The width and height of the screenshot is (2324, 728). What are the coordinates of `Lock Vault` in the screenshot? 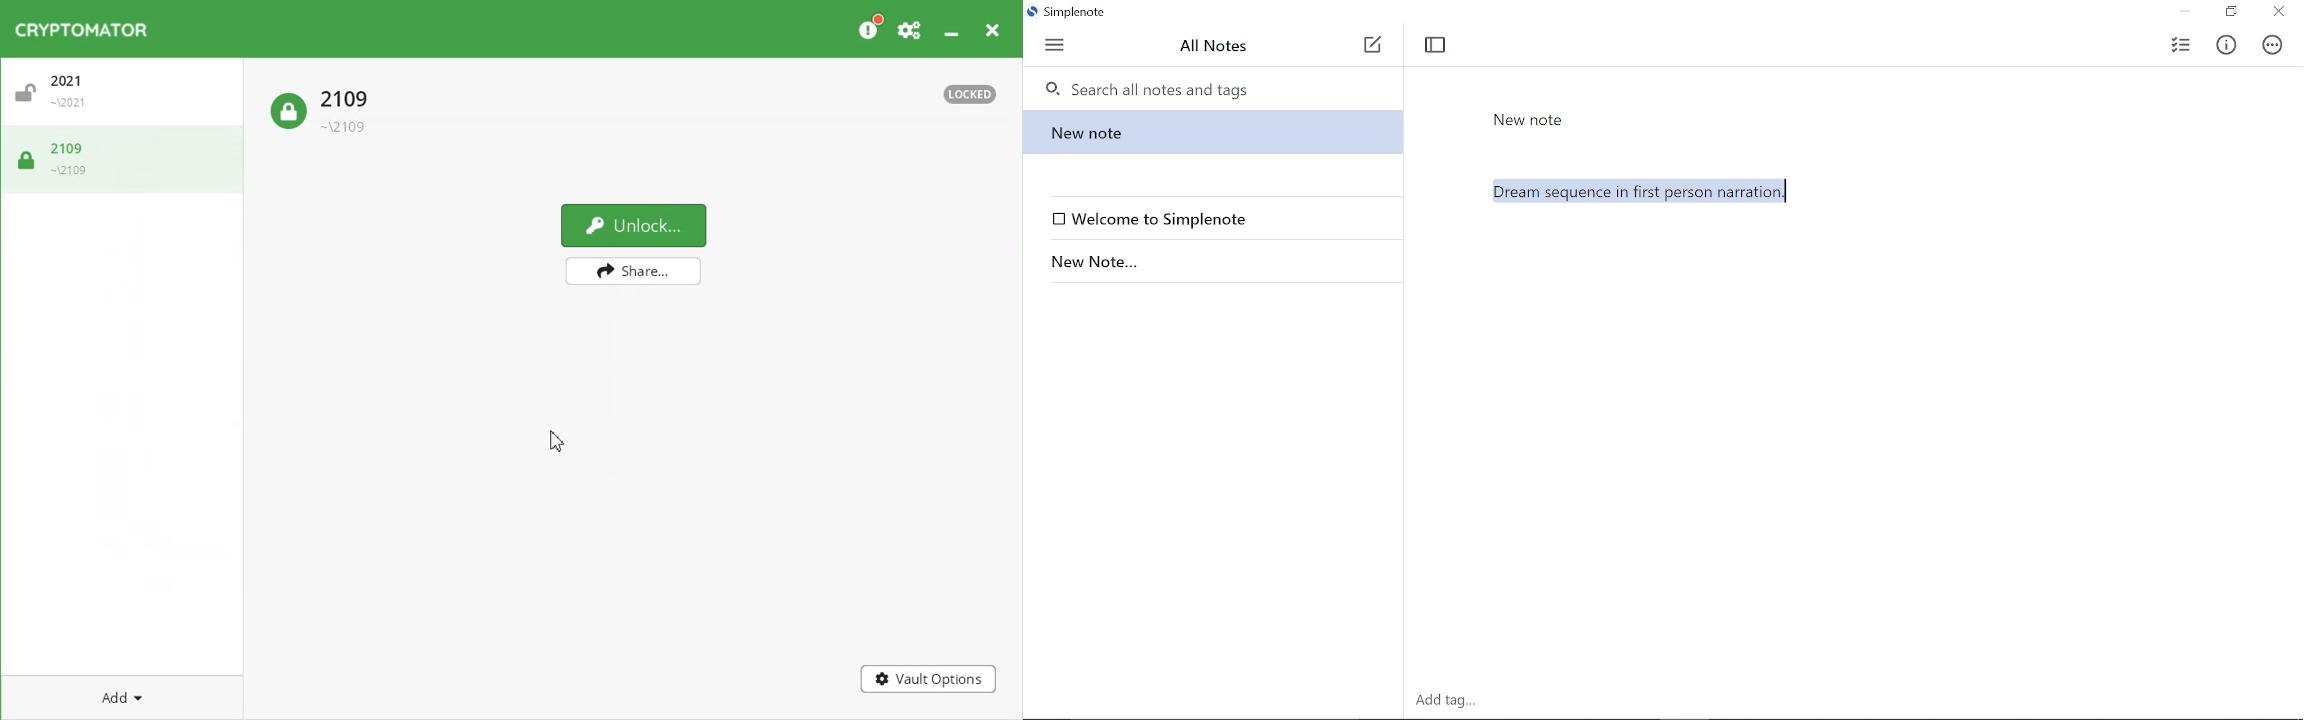 It's located at (324, 106).